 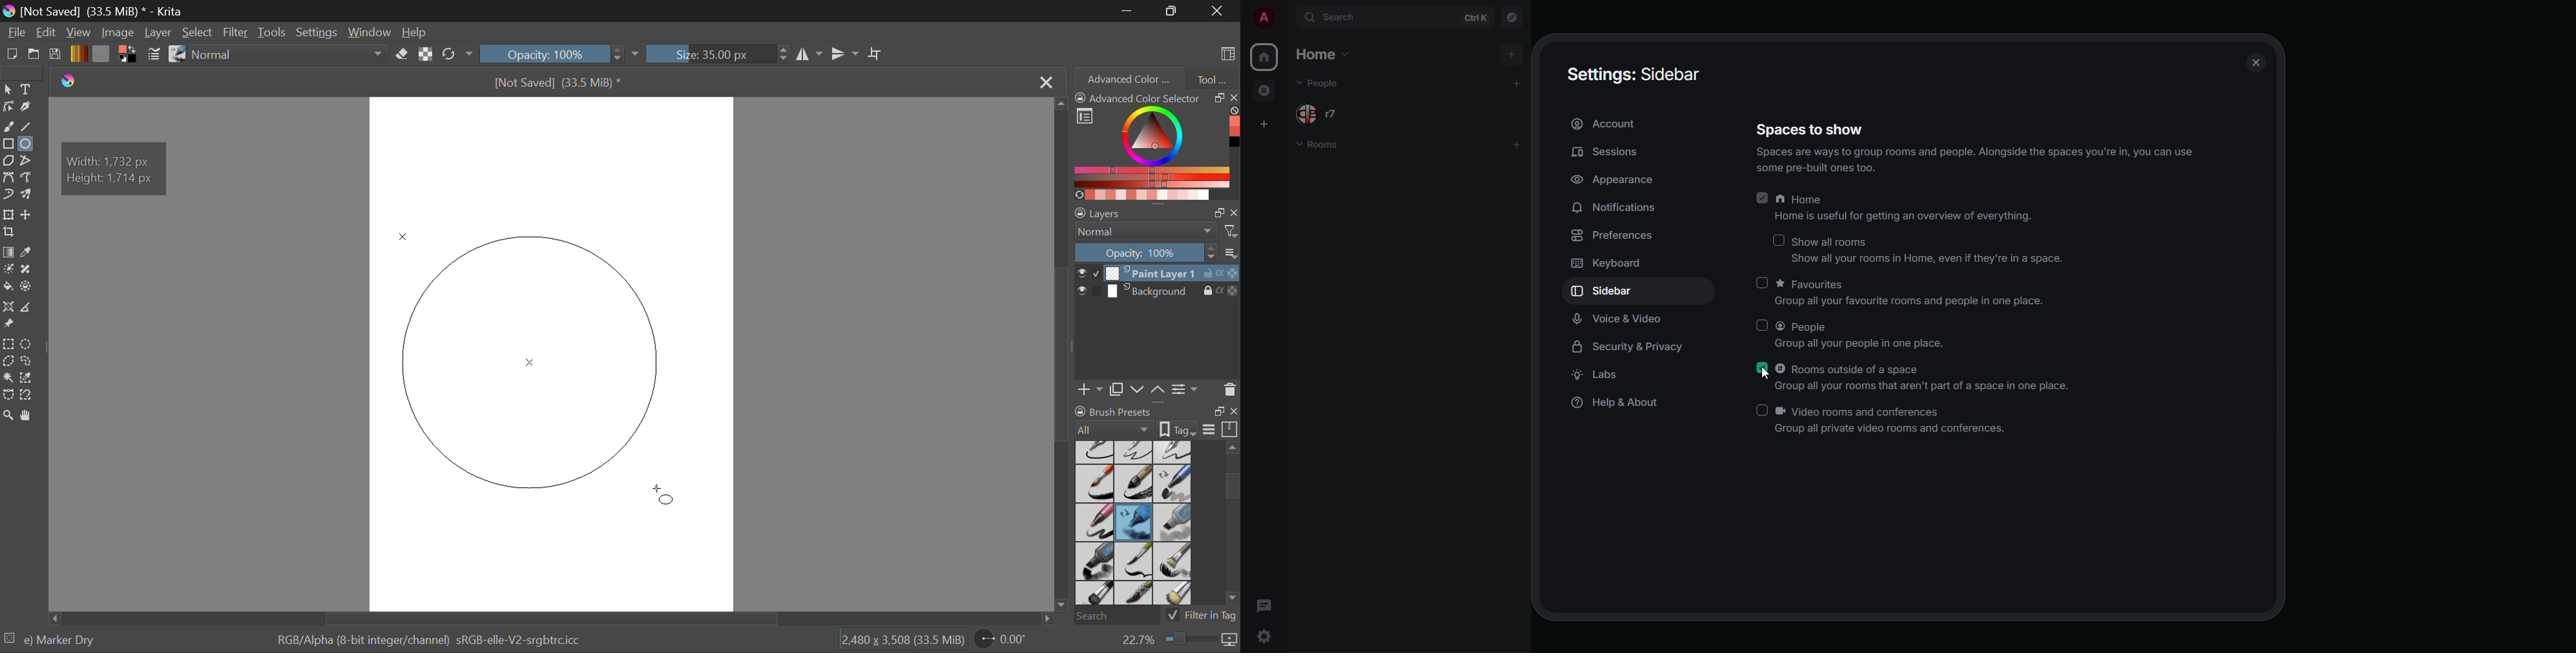 What do you see at coordinates (404, 56) in the screenshot?
I see `Erase` at bounding box center [404, 56].